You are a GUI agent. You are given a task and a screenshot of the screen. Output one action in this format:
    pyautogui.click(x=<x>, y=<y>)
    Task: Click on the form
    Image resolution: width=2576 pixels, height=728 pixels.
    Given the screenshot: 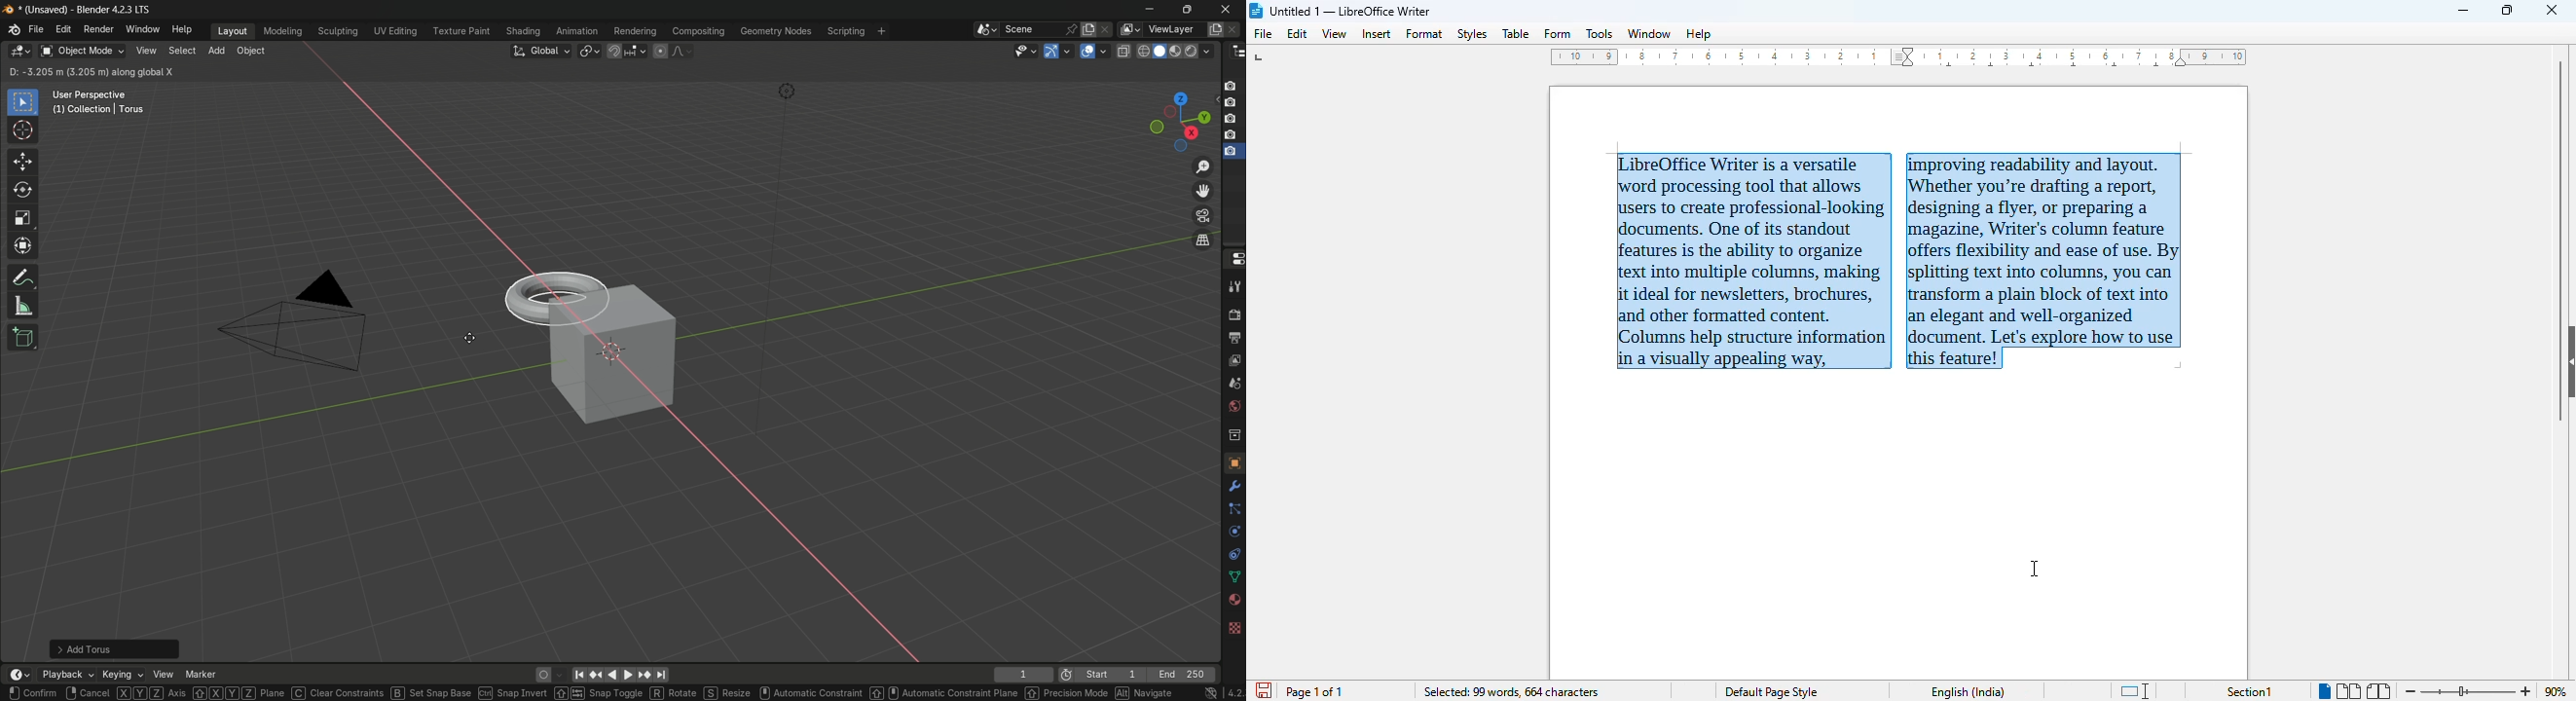 What is the action you would take?
    pyautogui.click(x=1558, y=34)
    